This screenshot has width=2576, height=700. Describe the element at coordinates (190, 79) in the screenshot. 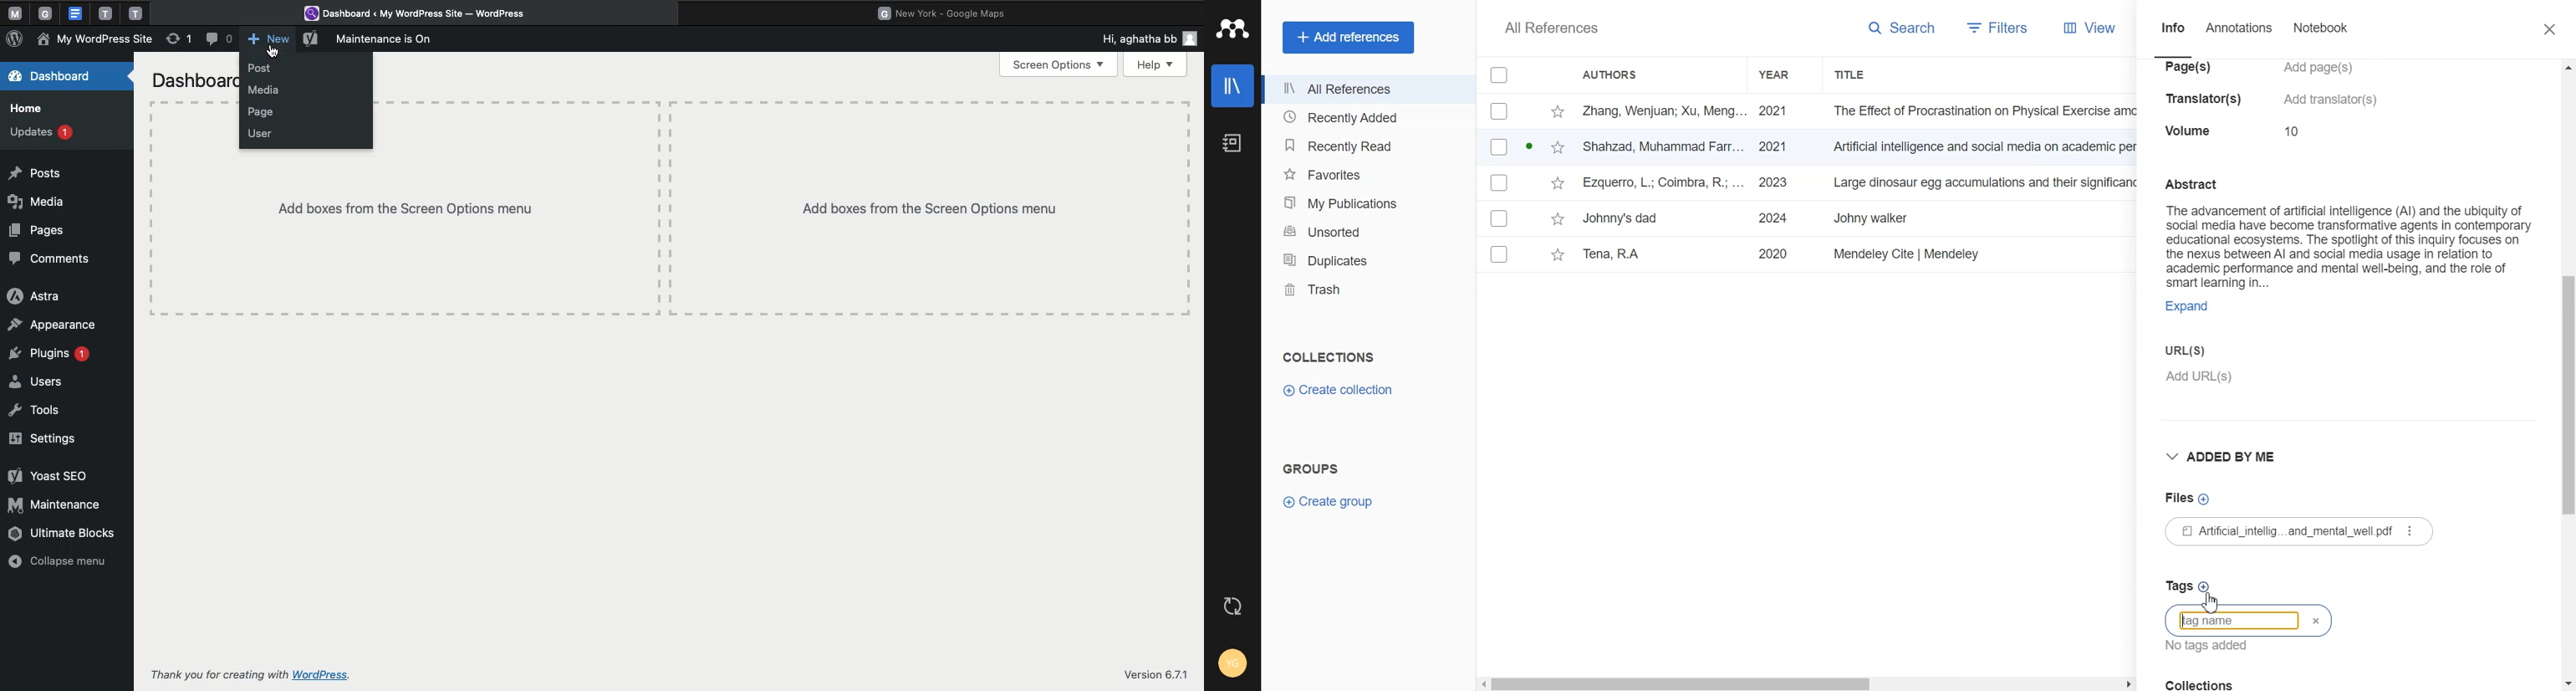

I see `Dashboard` at that location.